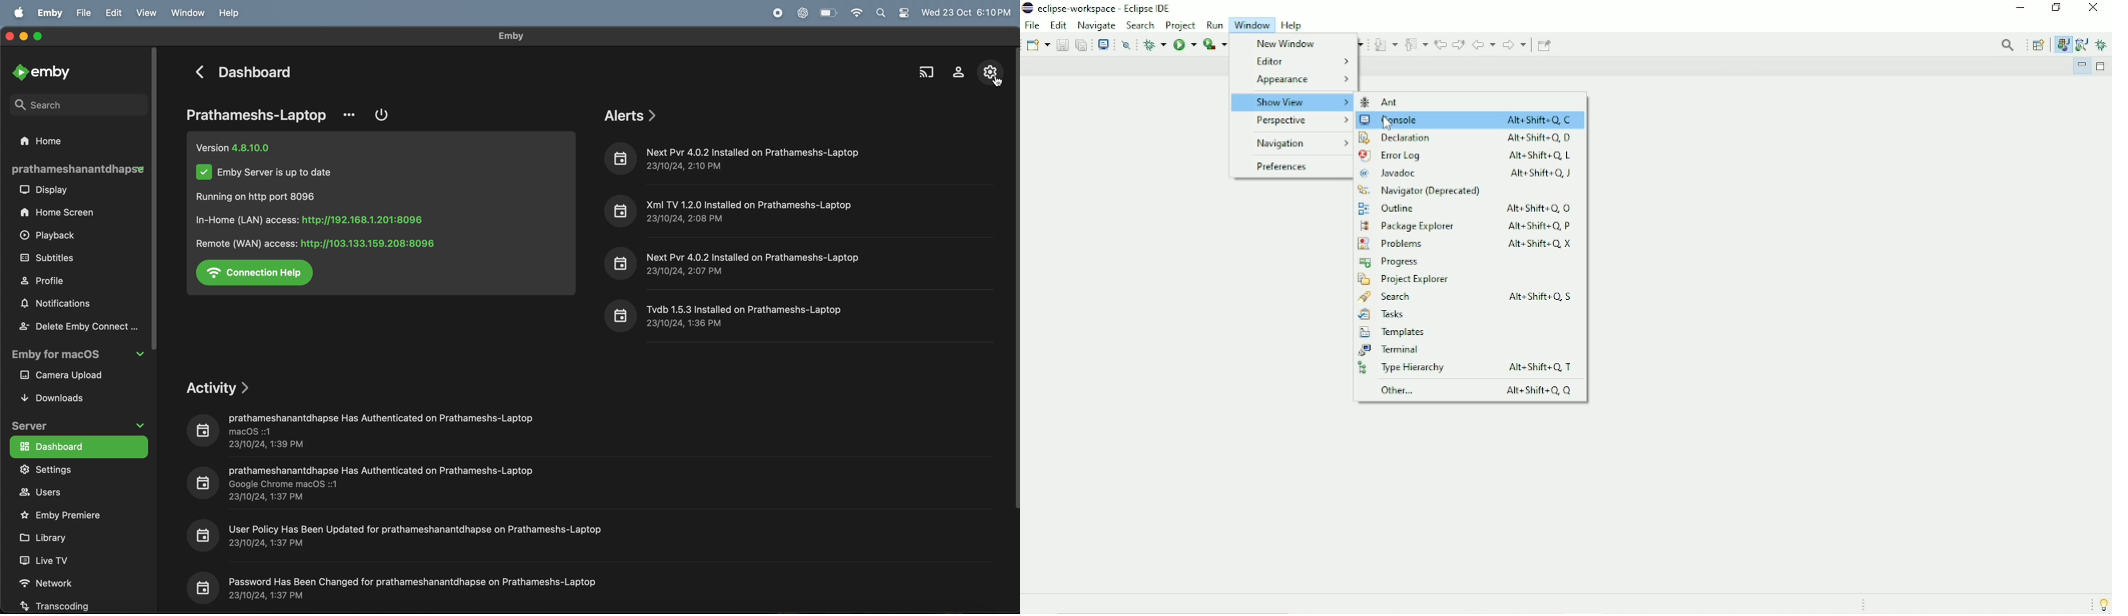  Describe the element at coordinates (1214, 25) in the screenshot. I see `Run` at that location.